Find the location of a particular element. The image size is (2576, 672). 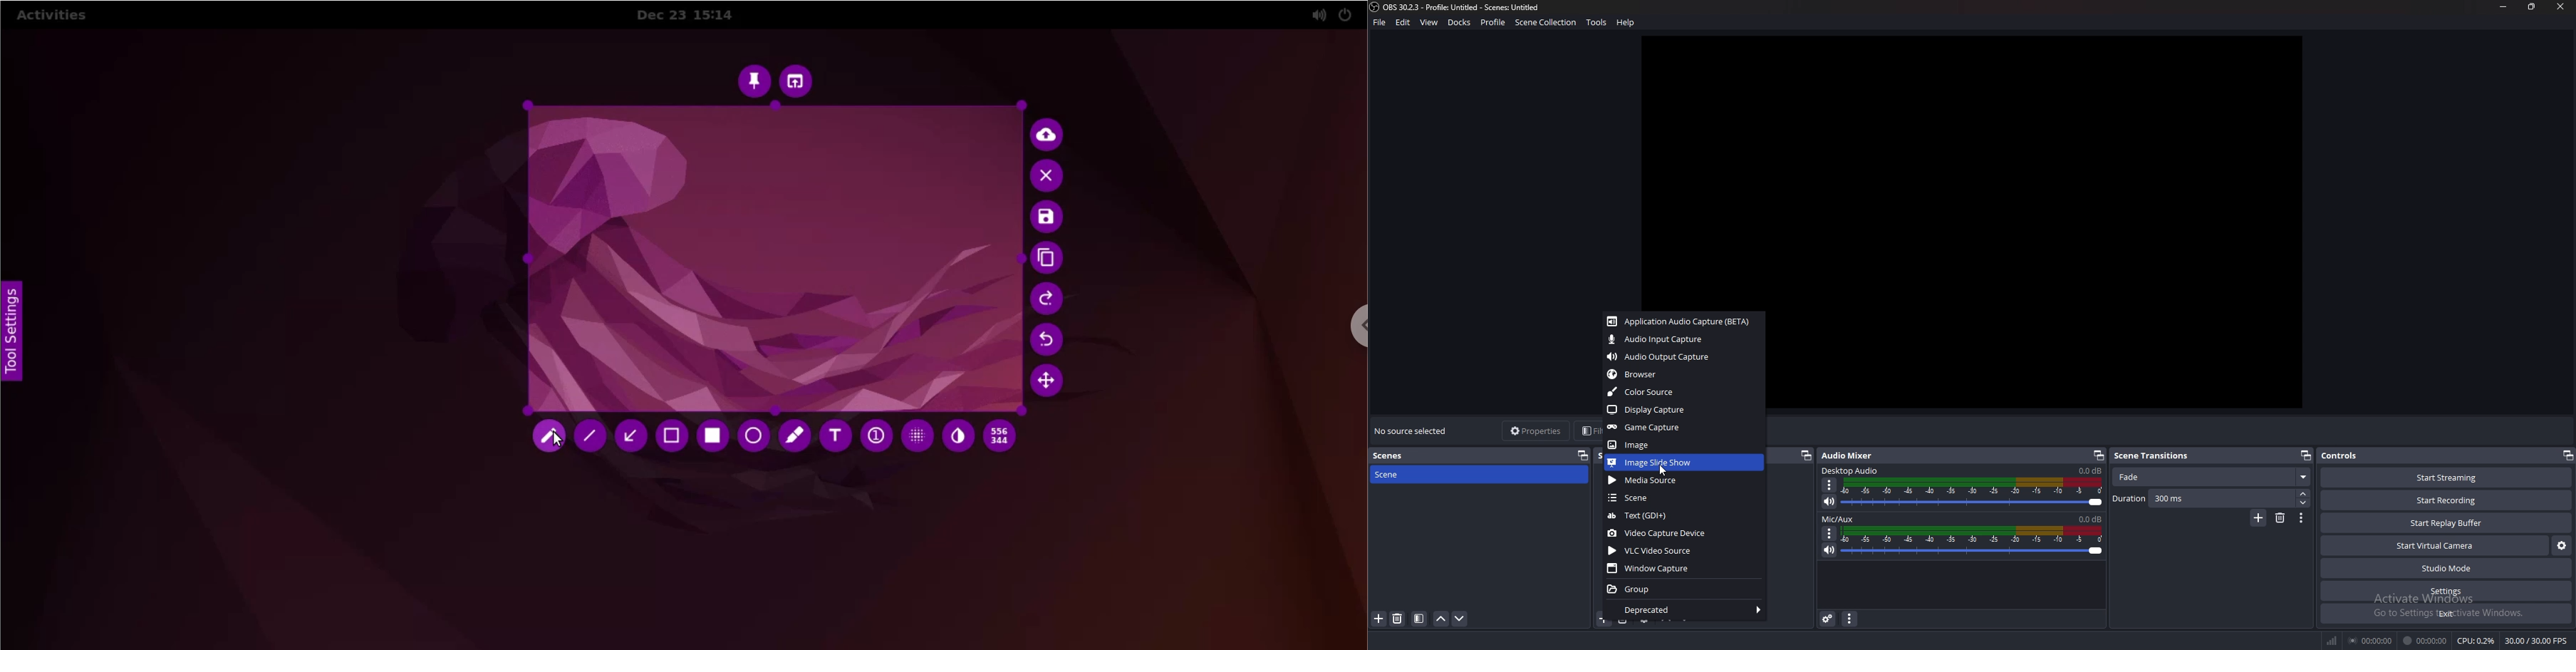

recording time is located at coordinates (2427, 639).